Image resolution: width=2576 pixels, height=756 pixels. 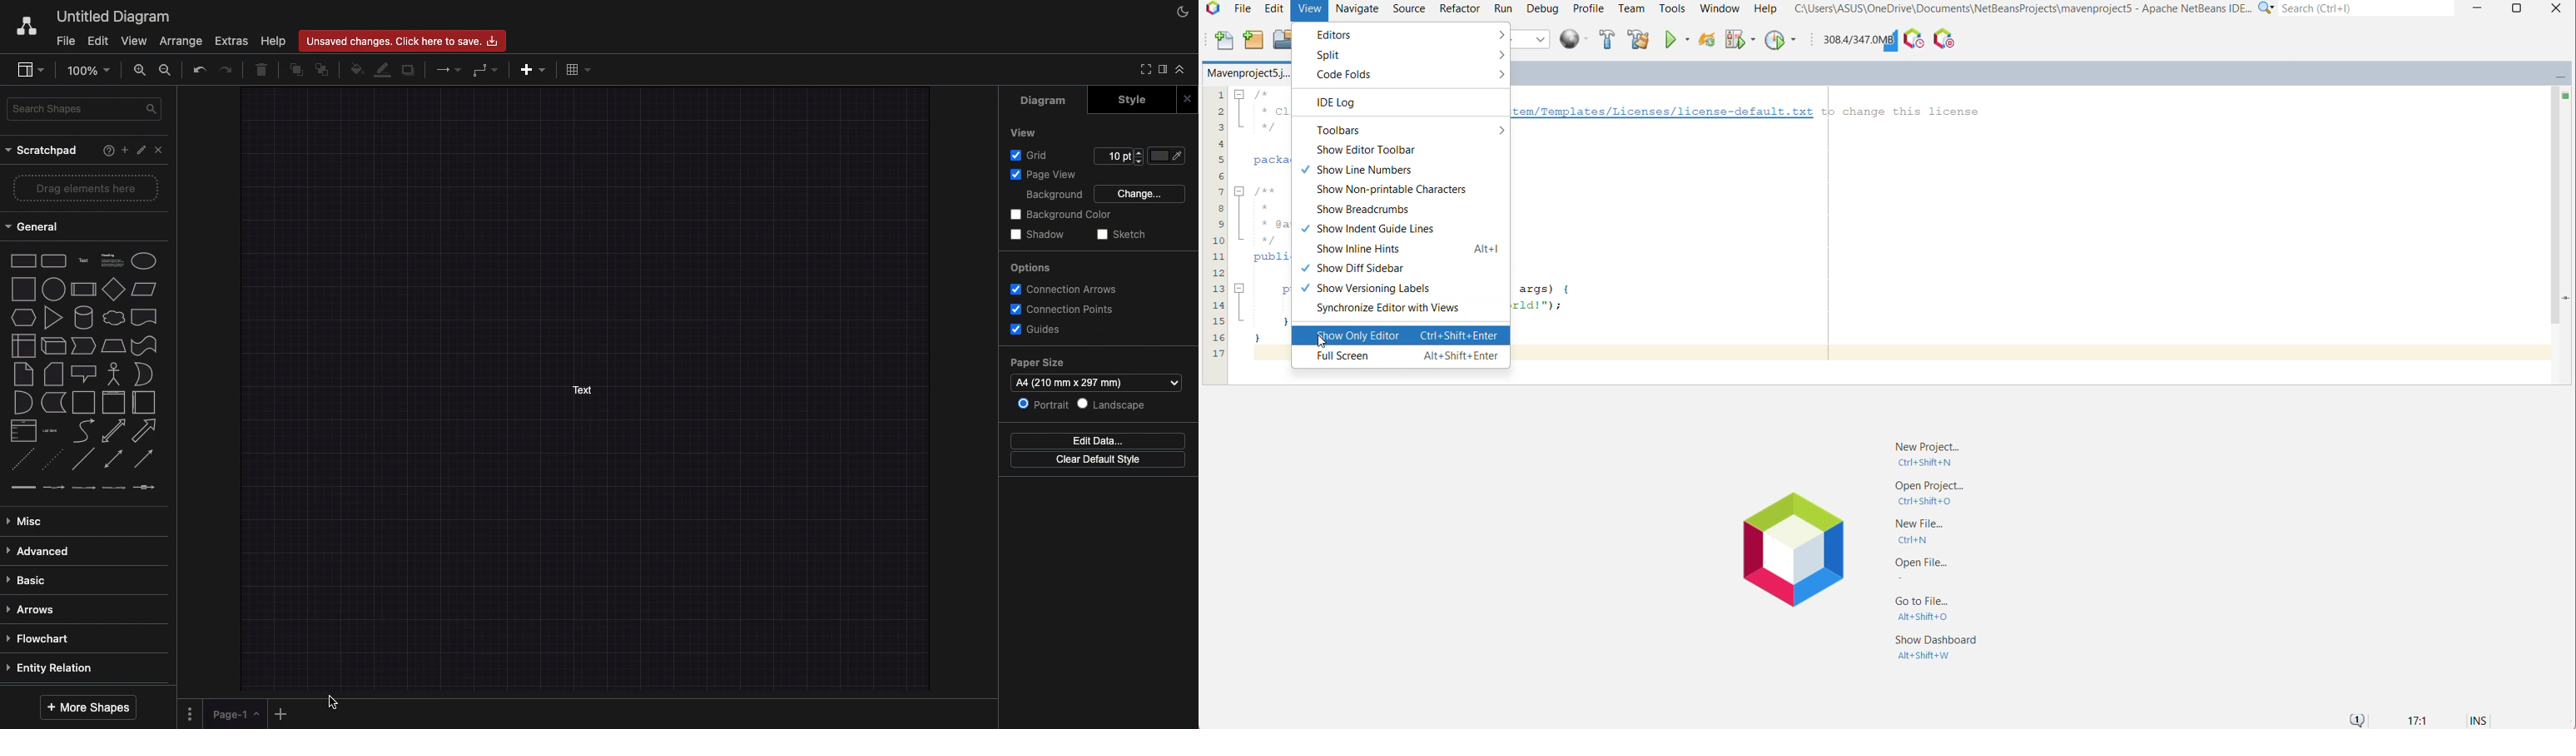 I want to click on Edit, so click(x=99, y=40).